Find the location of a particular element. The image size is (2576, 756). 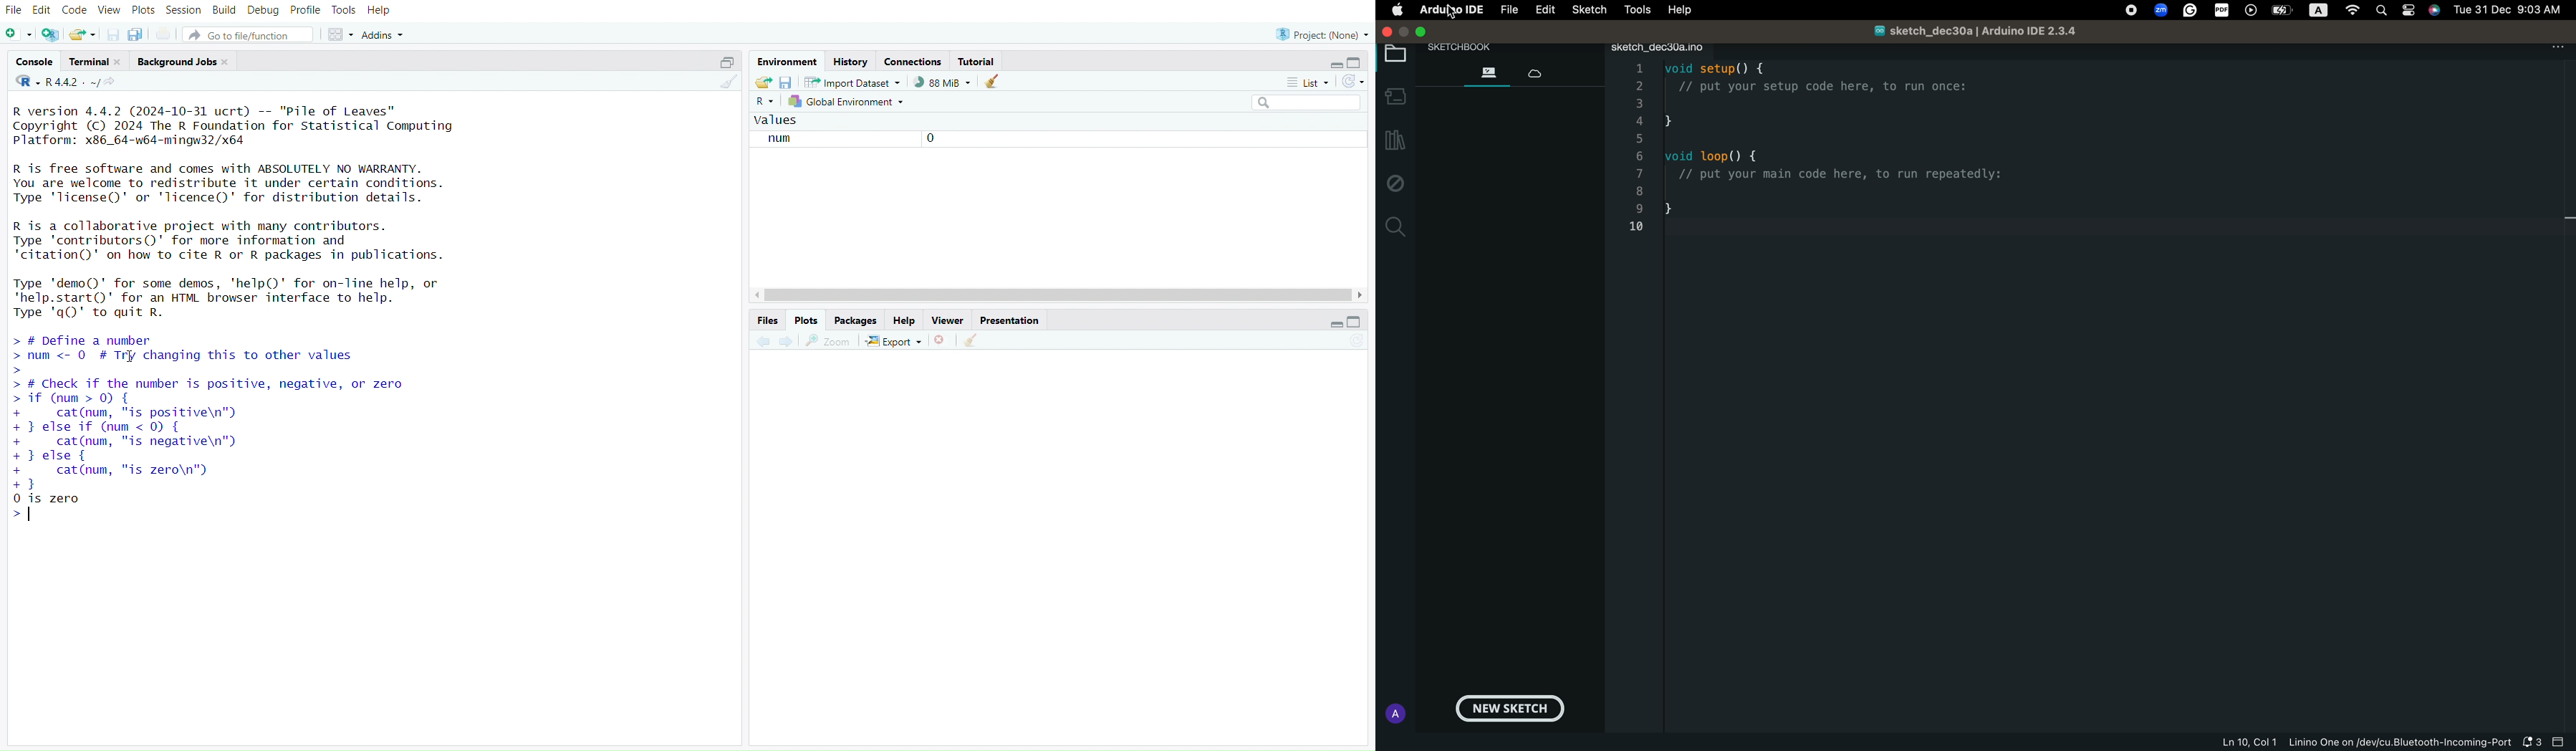

help is located at coordinates (905, 321).